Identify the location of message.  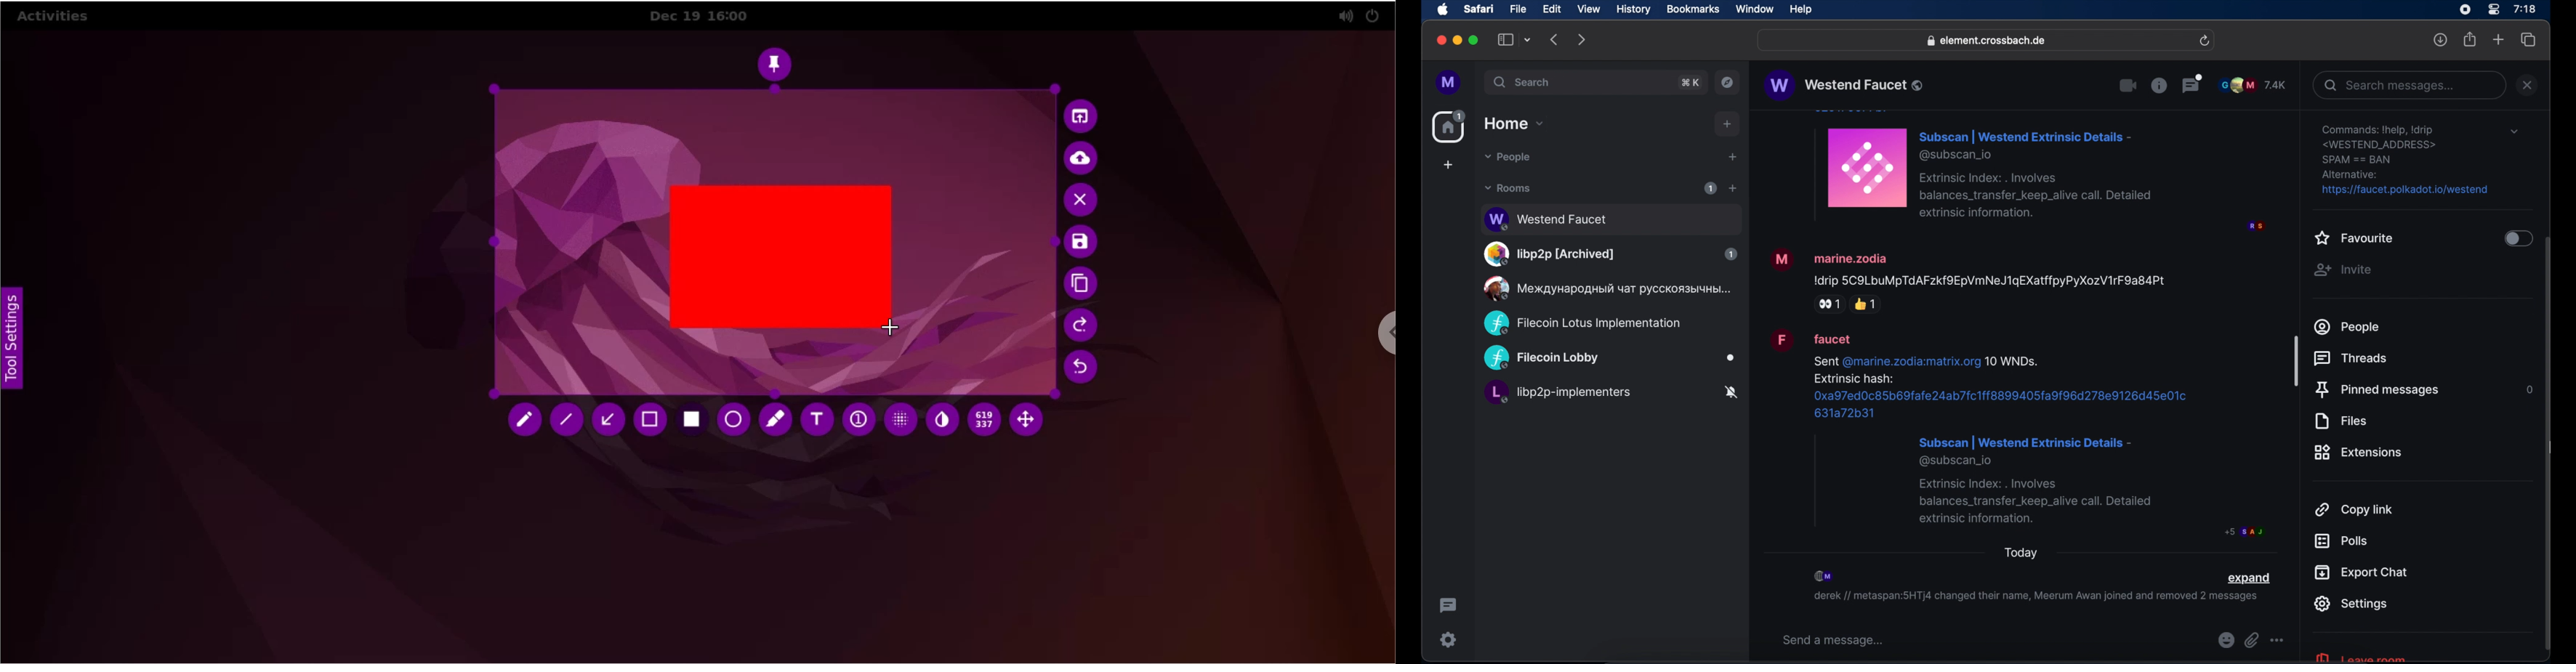
(2037, 172).